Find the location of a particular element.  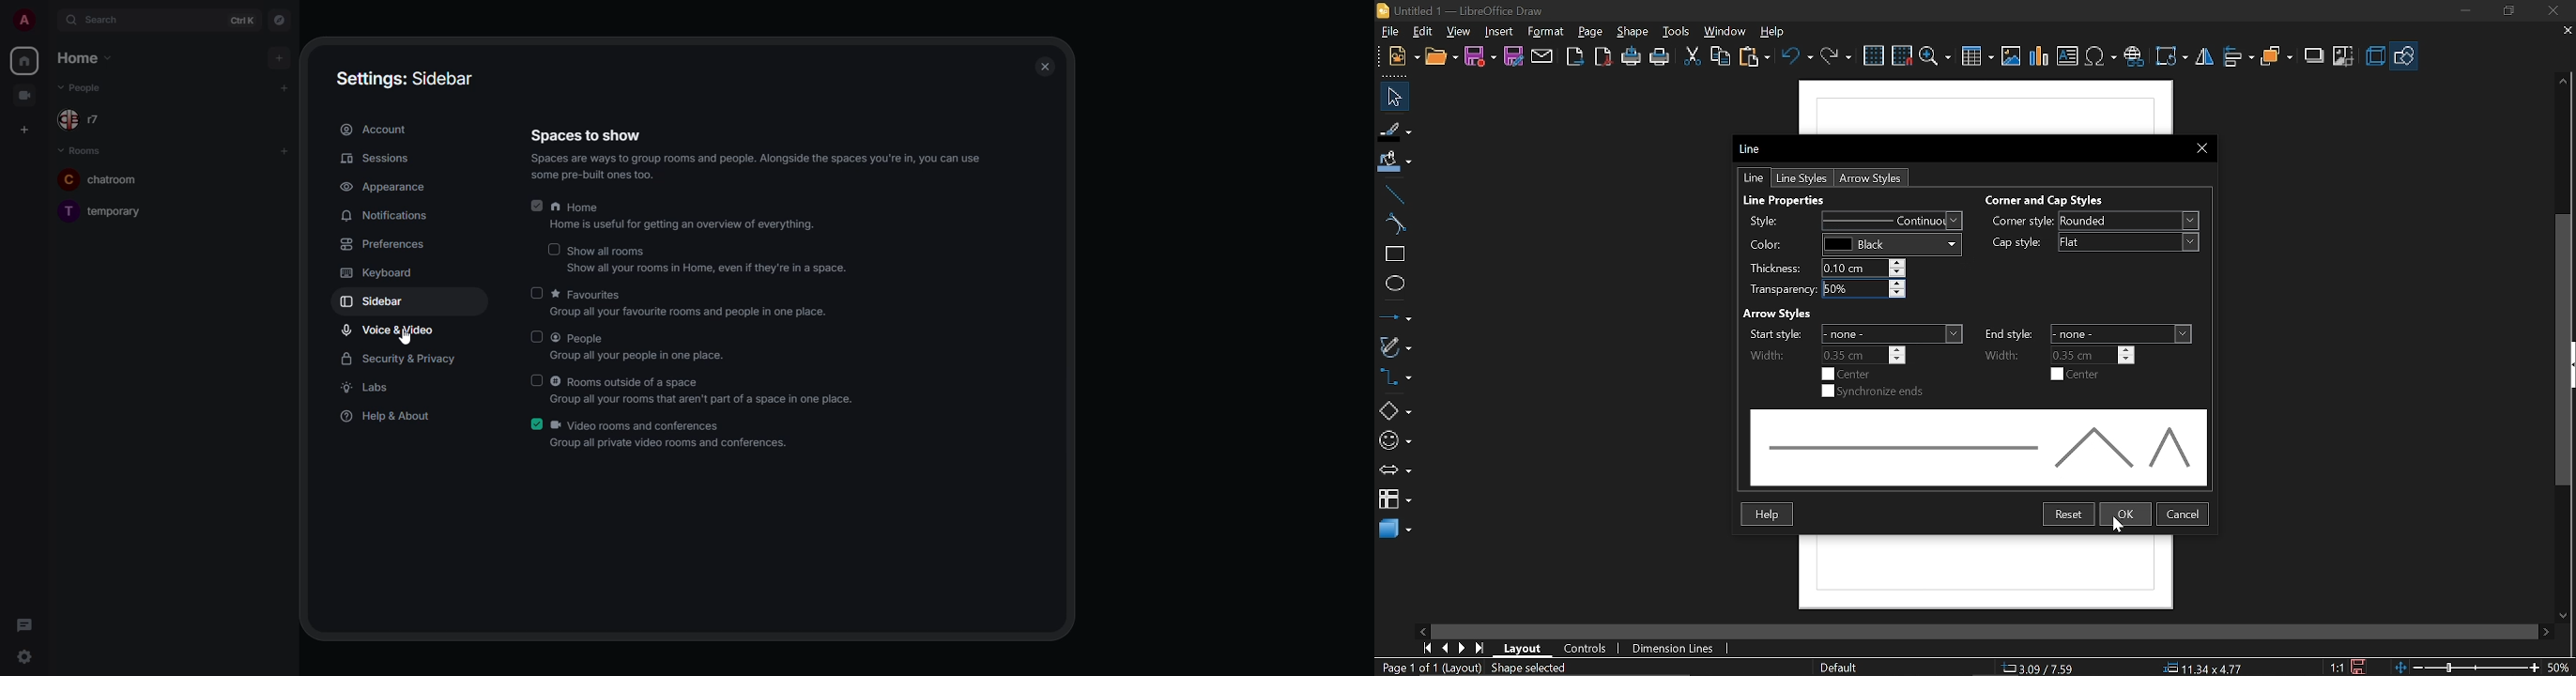

labs is located at coordinates (367, 389).